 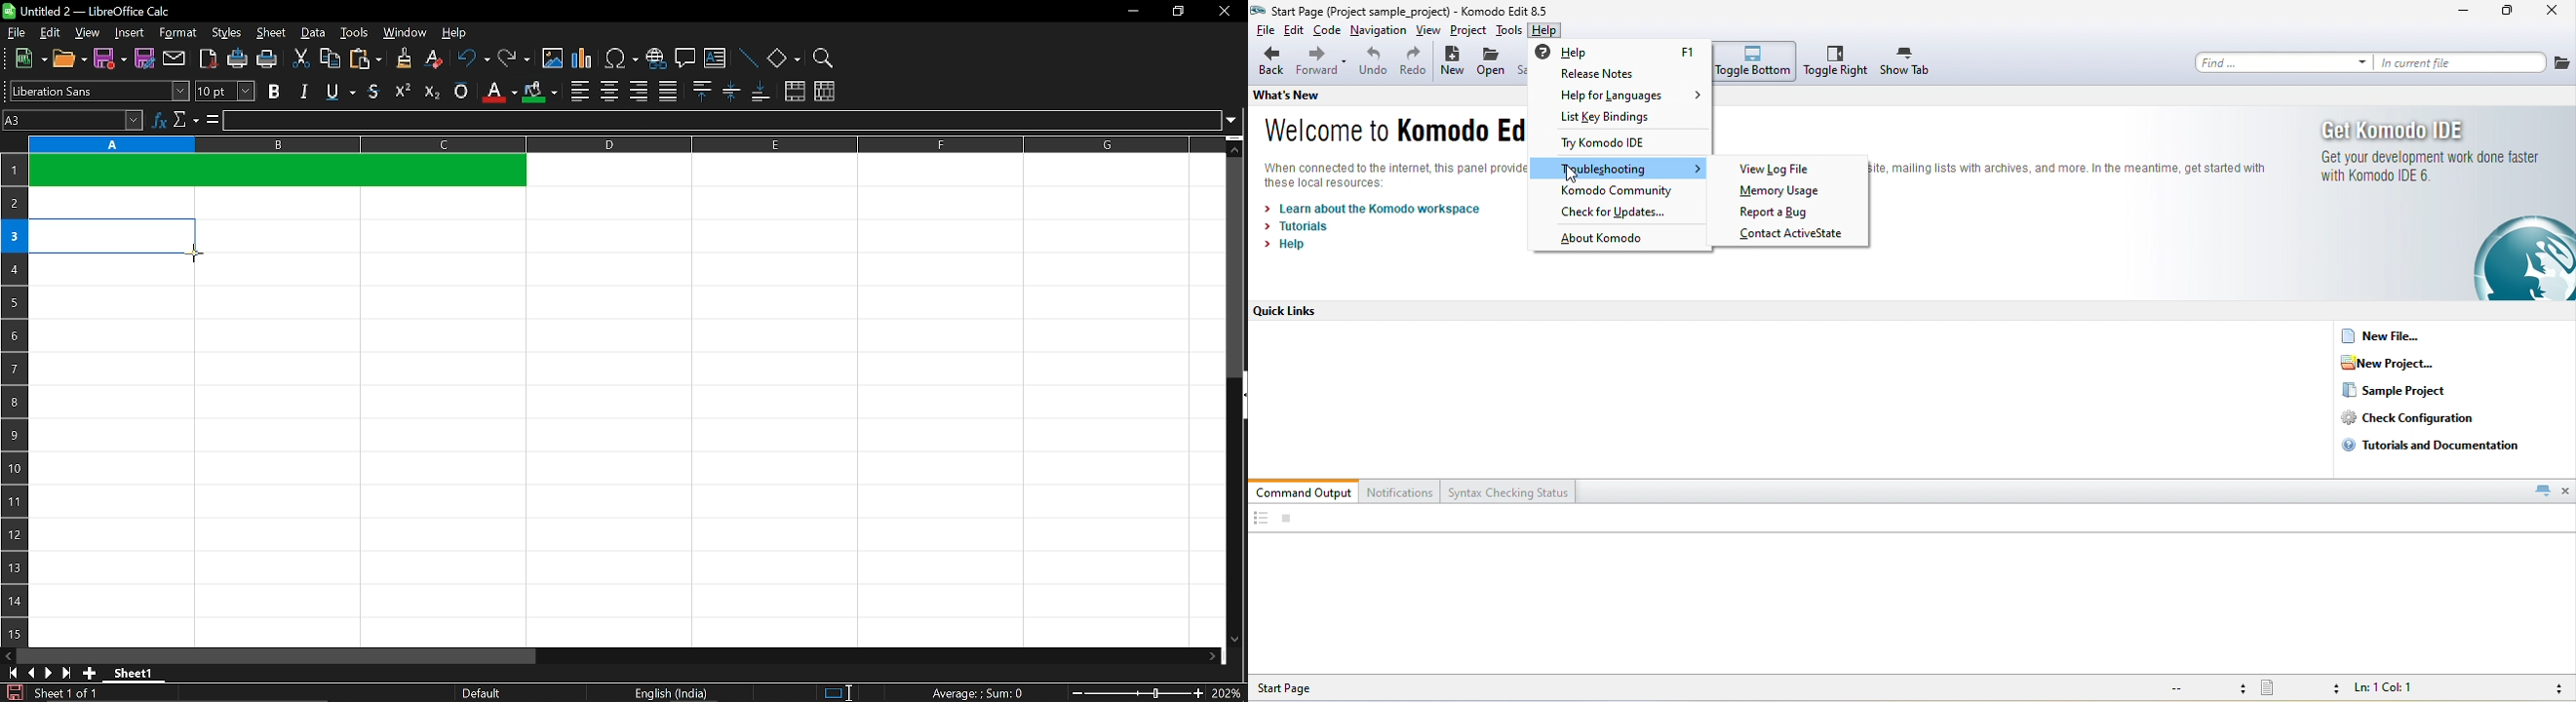 I want to click on unmerge cells, so click(x=825, y=93).